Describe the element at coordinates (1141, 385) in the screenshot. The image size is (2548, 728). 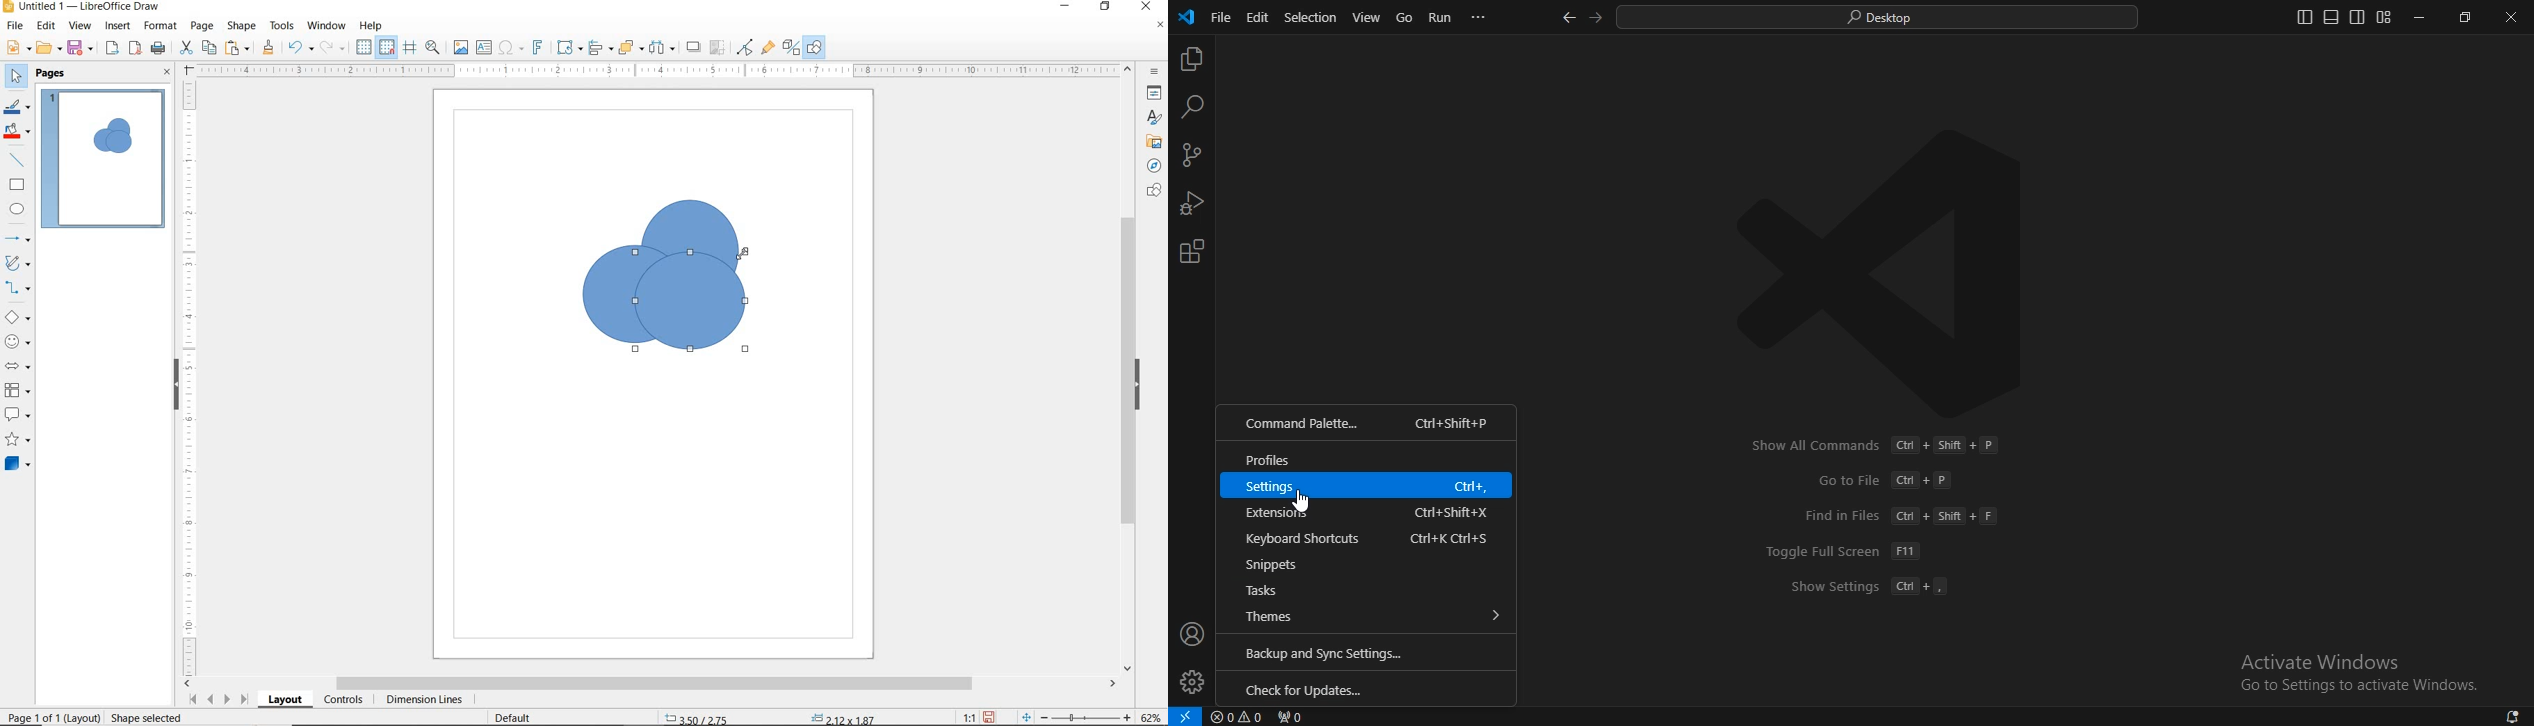
I see `HIDE` at that location.